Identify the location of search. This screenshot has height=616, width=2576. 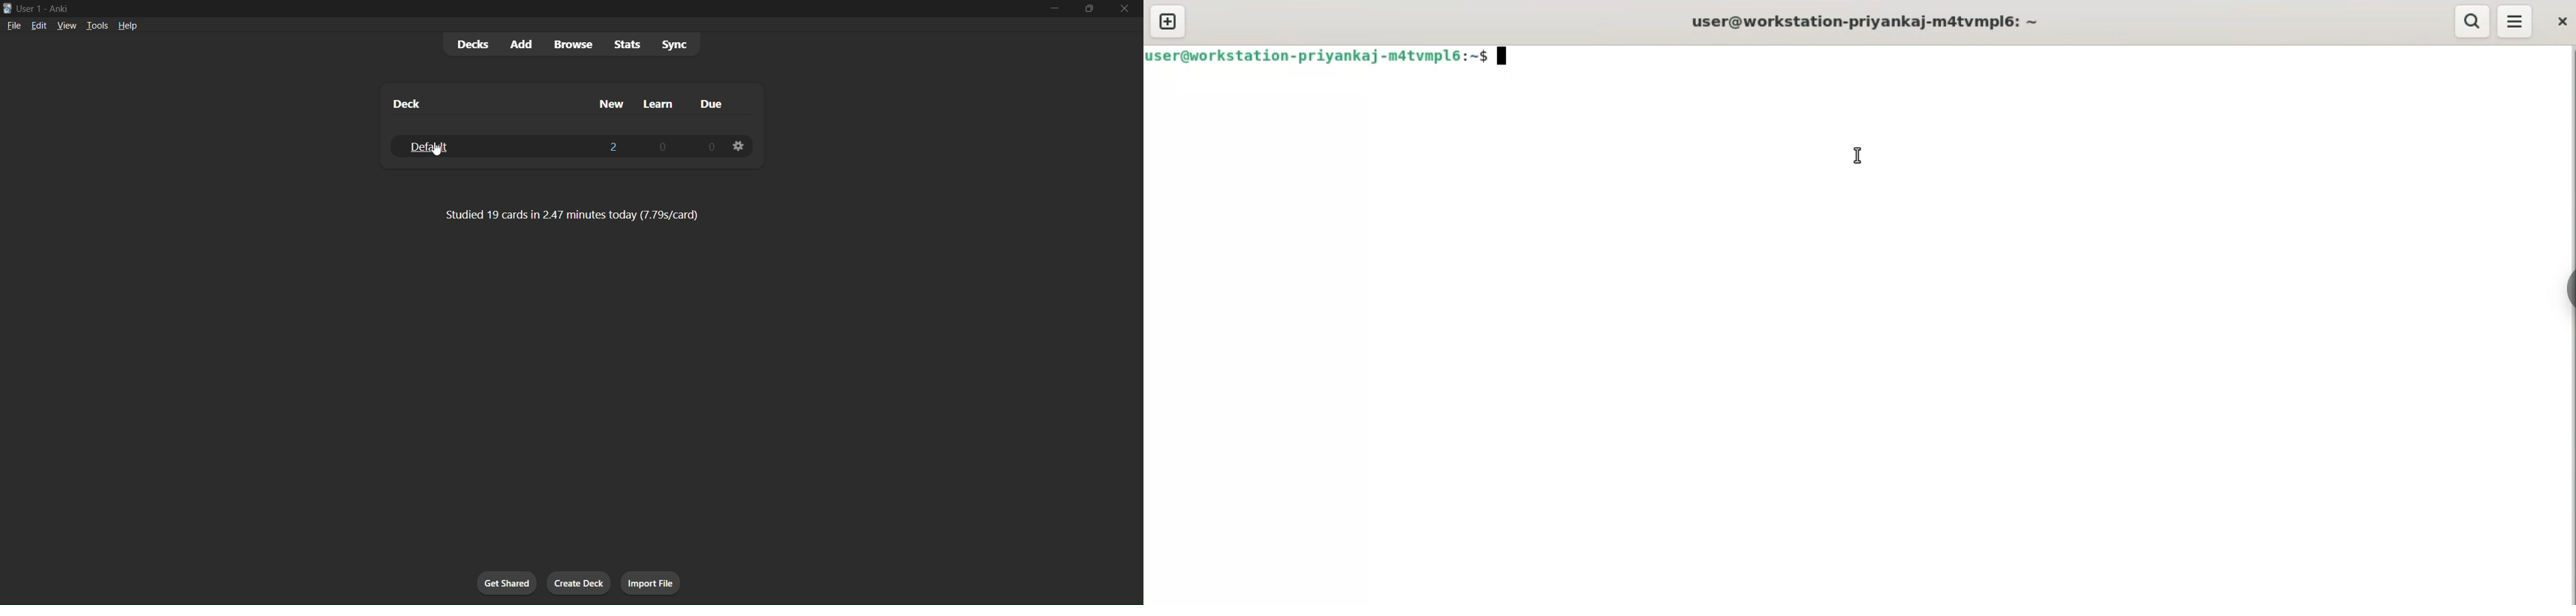
(2472, 23).